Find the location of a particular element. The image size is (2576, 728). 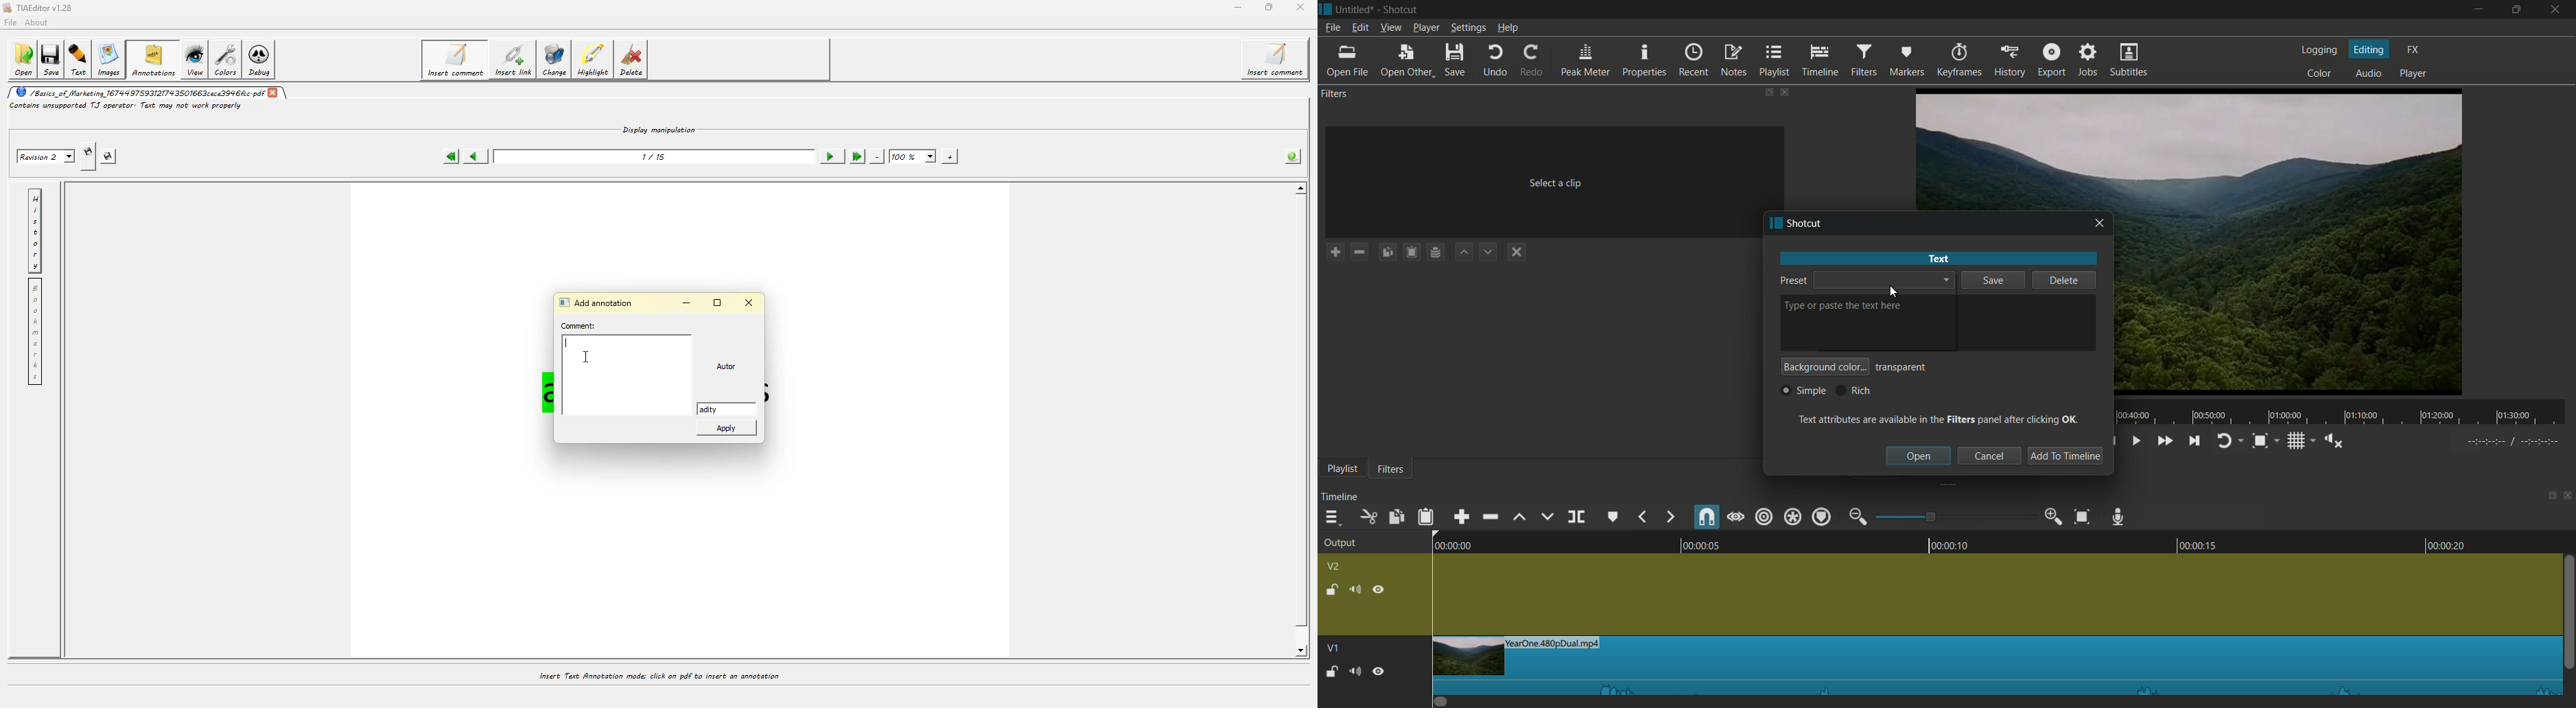

deselect the filter is located at coordinates (1517, 252).